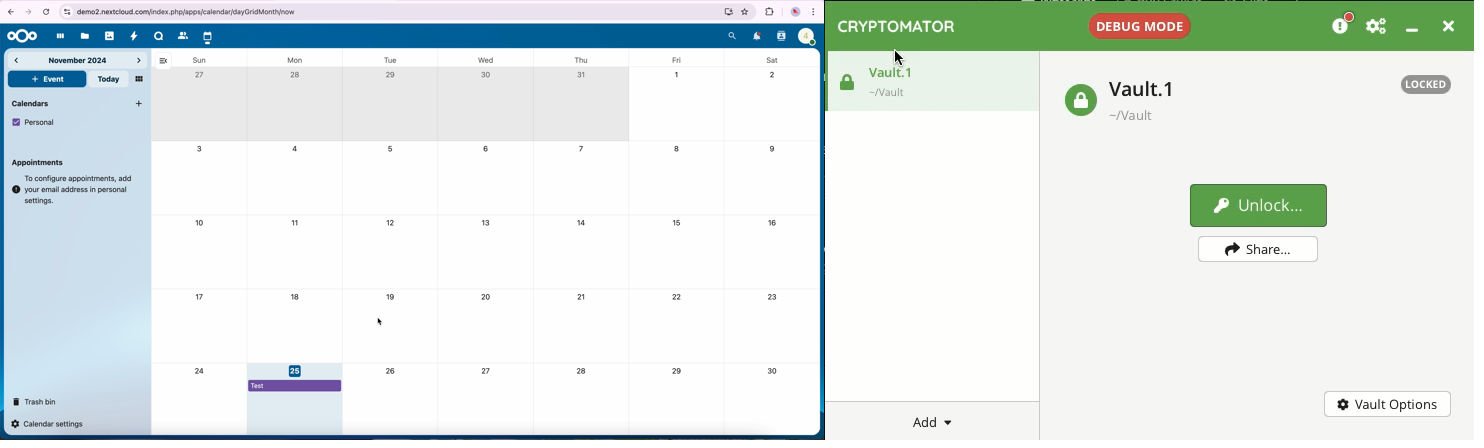 Image resolution: width=1484 pixels, height=448 pixels. What do you see at coordinates (775, 60) in the screenshot?
I see `sat` at bounding box center [775, 60].